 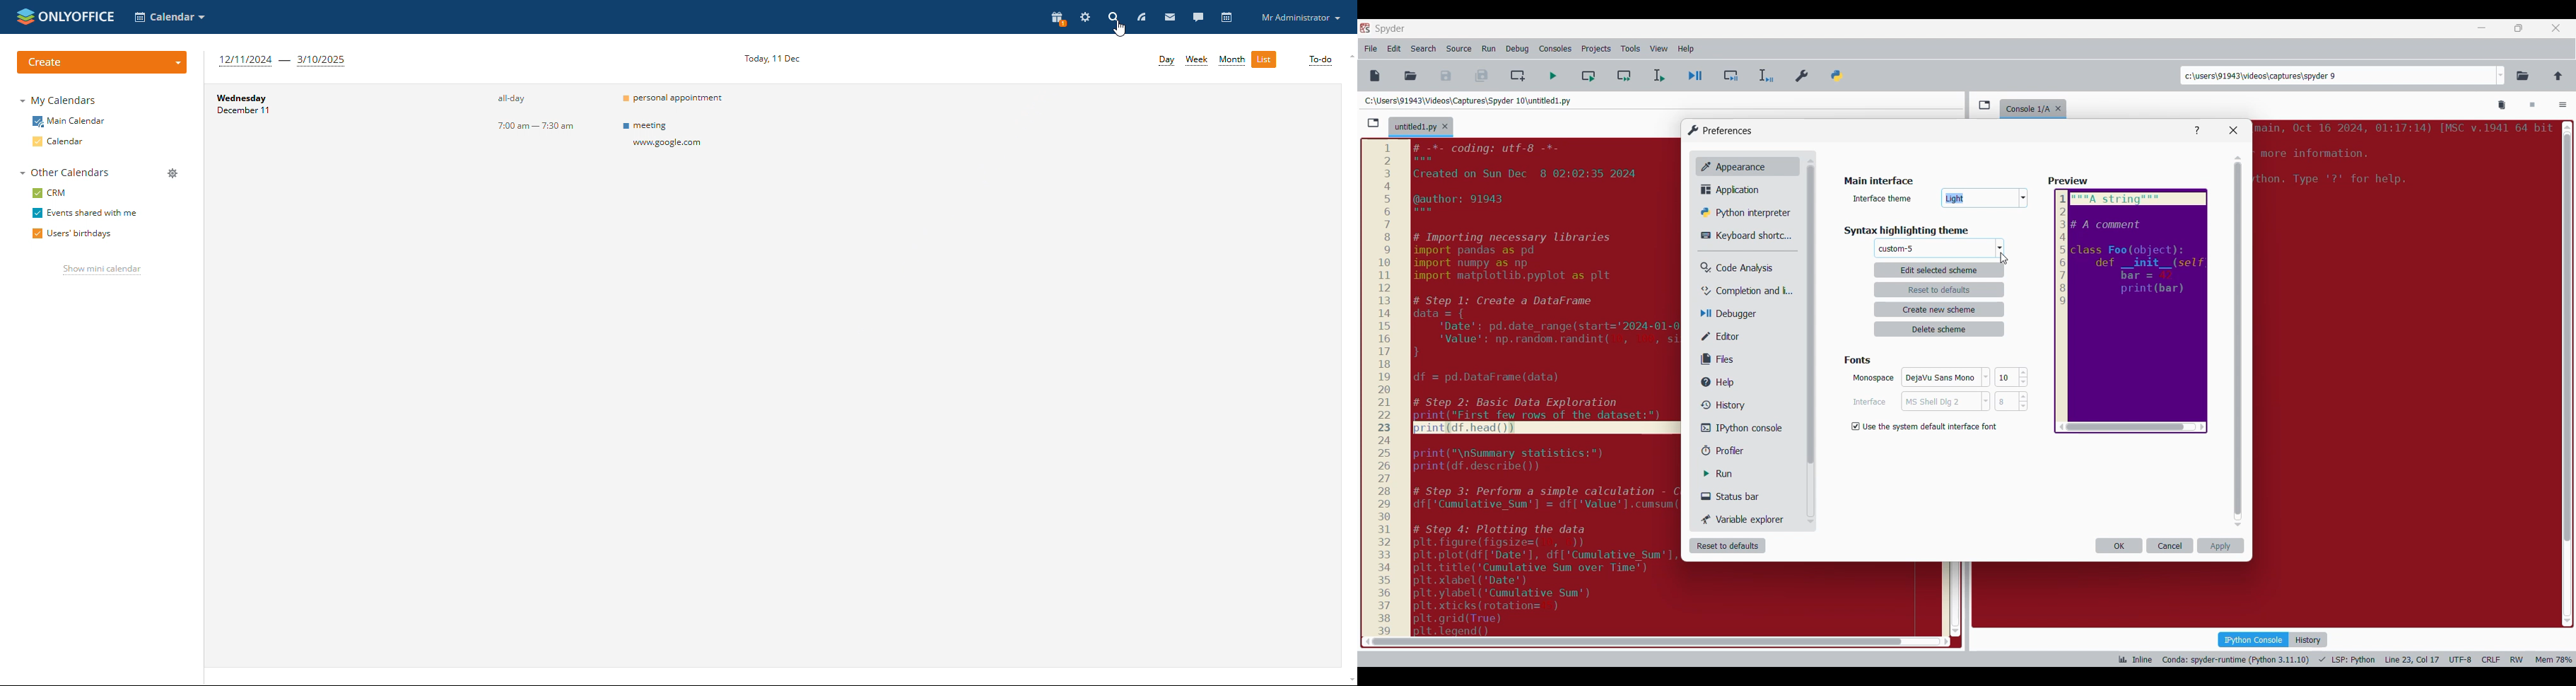 What do you see at coordinates (1373, 123) in the screenshot?
I see `Browse tabs` at bounding box center [1373, 123].